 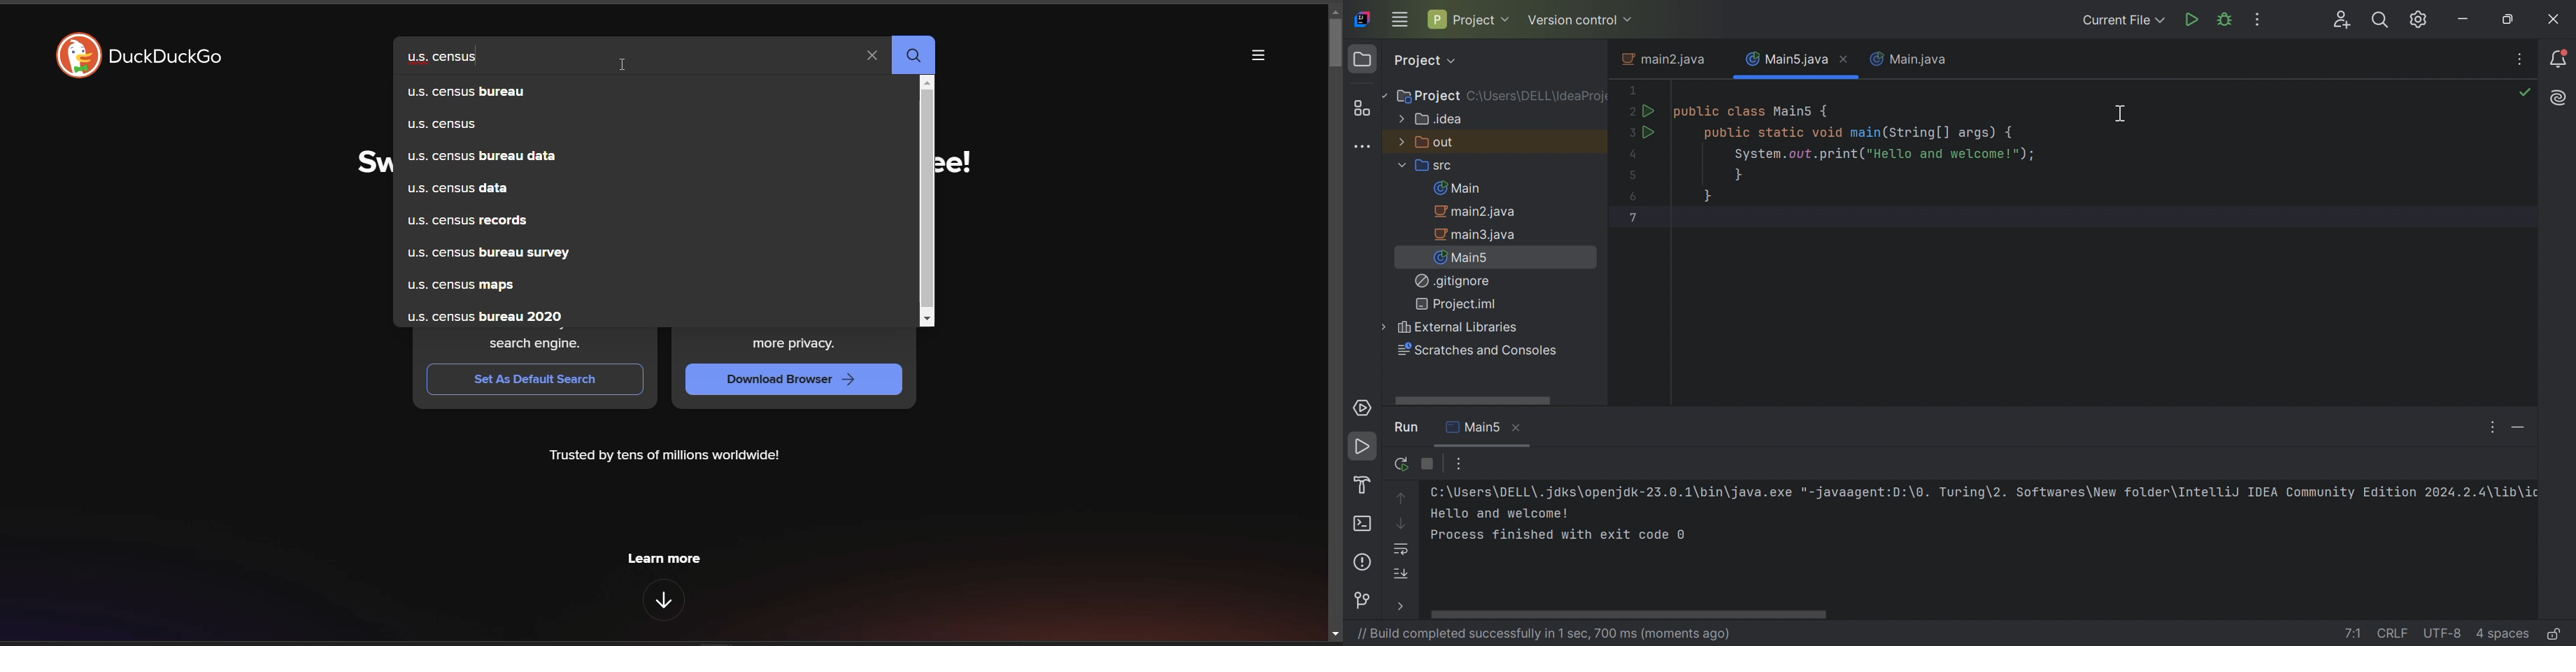 What do you see at coordinates (1362, 107) in the screenshot?
I see `Structure` at bounding box center [1362, 107].